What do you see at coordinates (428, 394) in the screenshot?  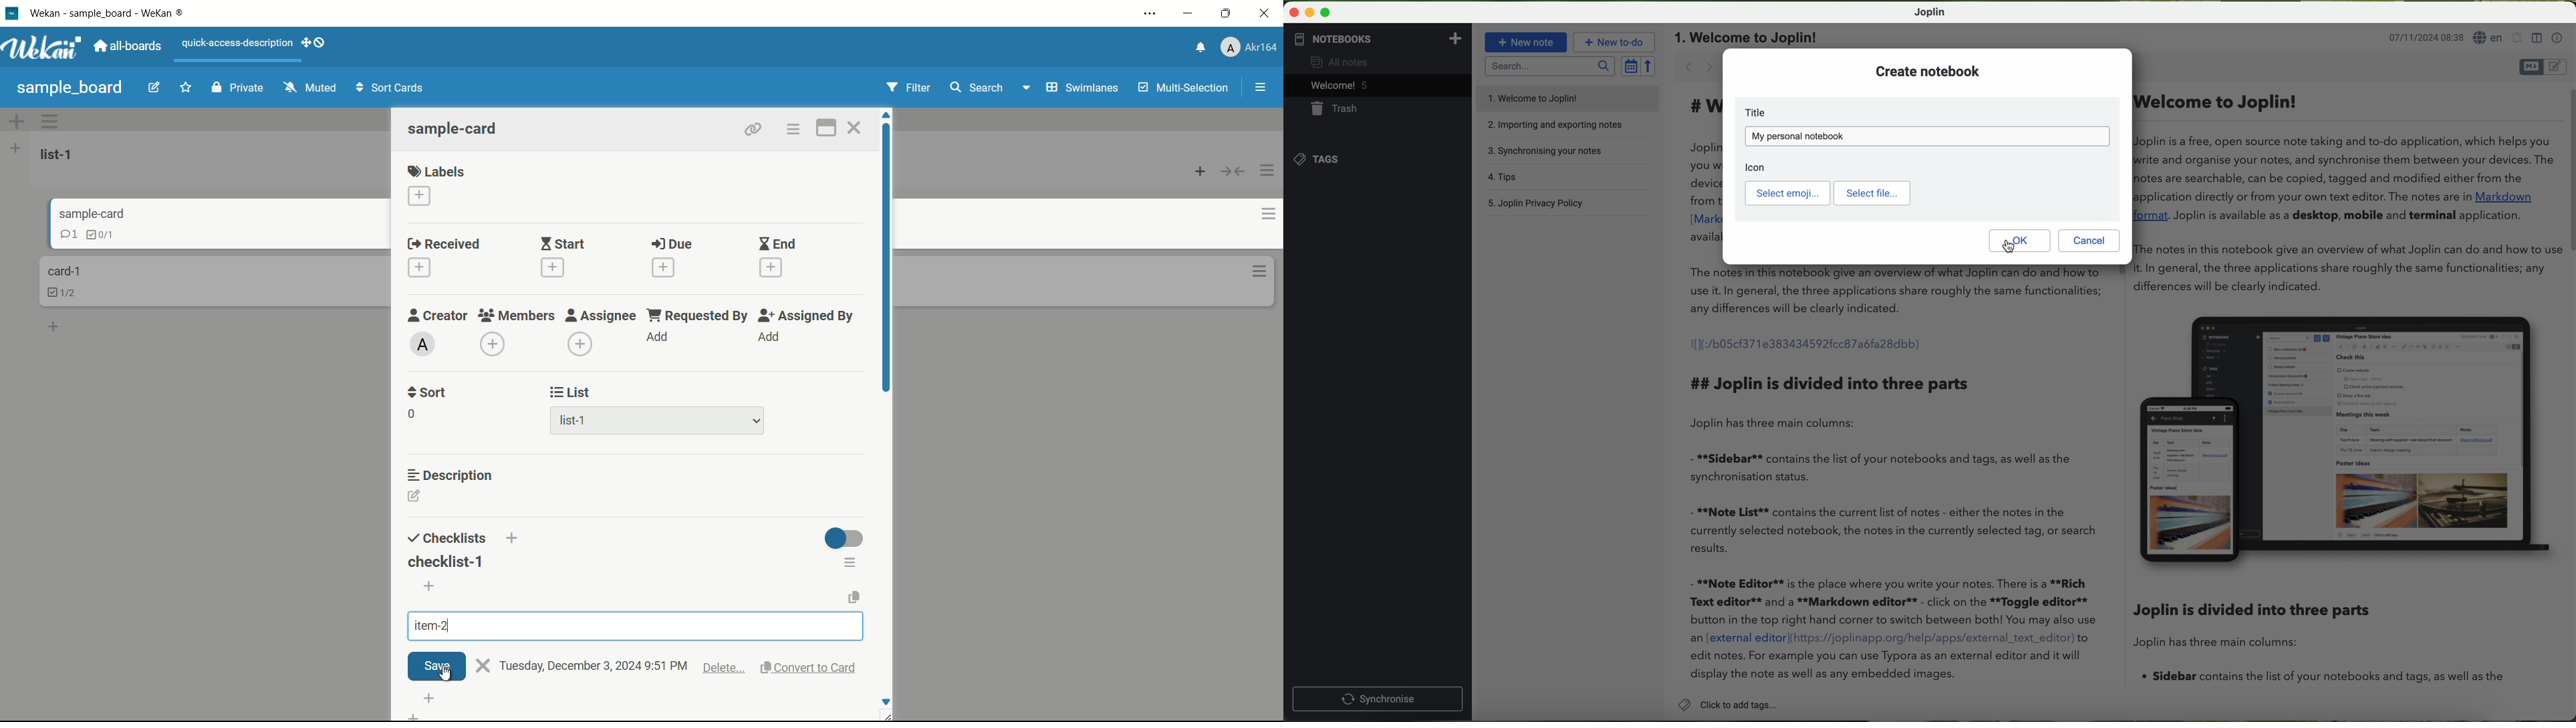 I see `sort` at bounding box center [428, 394].